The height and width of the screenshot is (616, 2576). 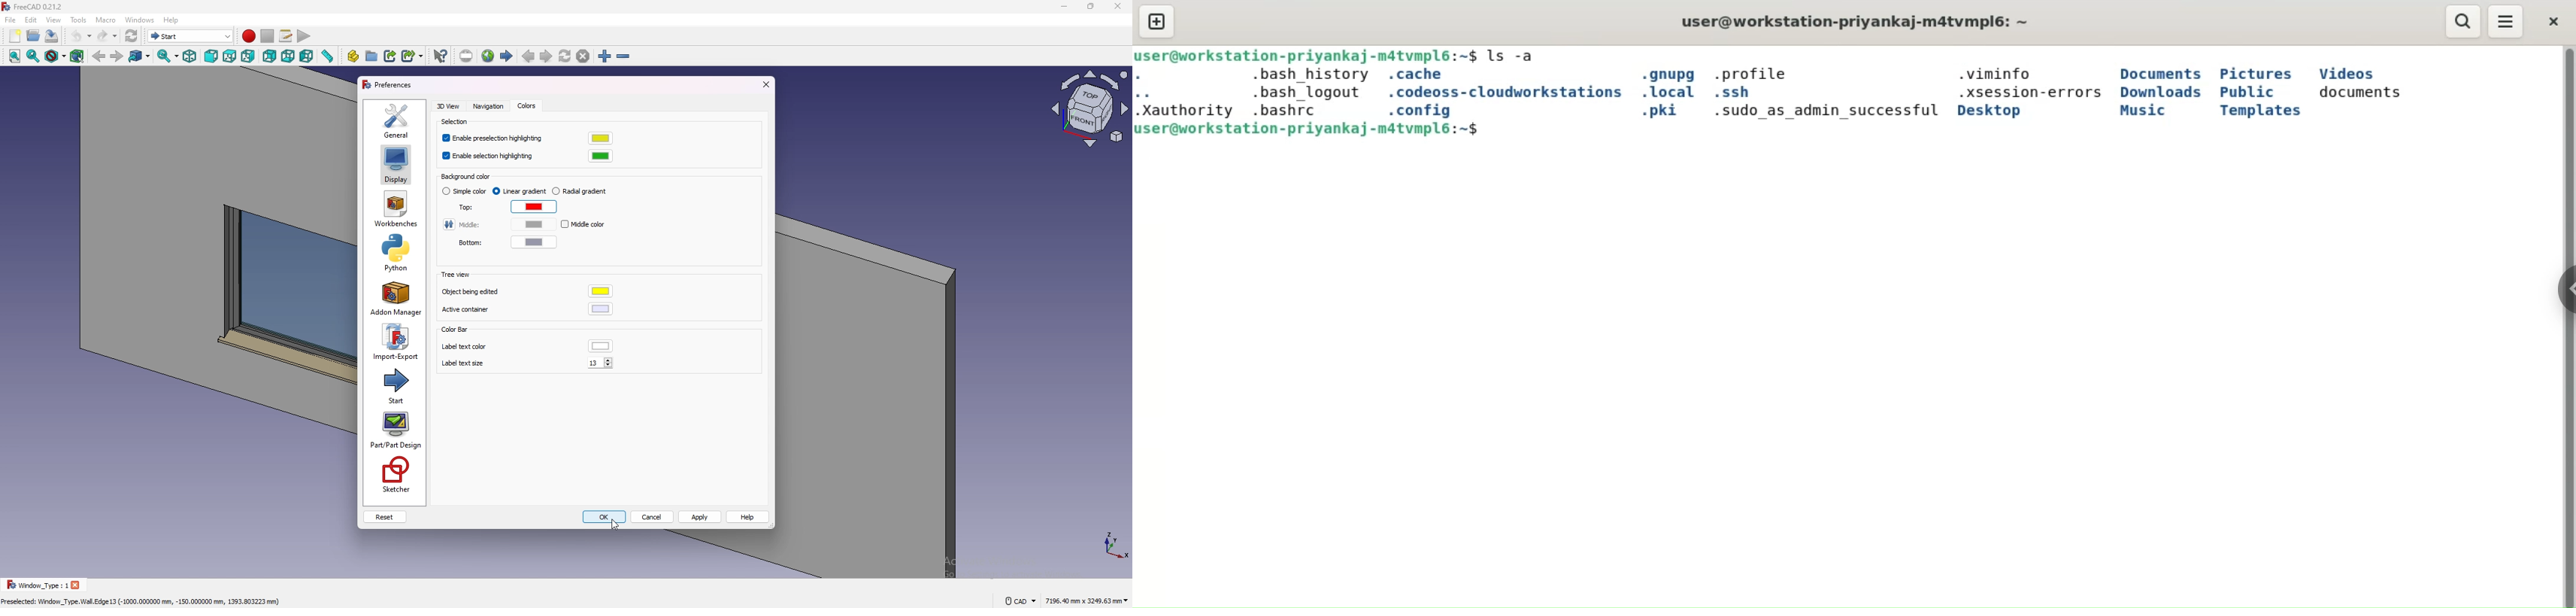 I want to click on apply, so click(x=701, y=517).